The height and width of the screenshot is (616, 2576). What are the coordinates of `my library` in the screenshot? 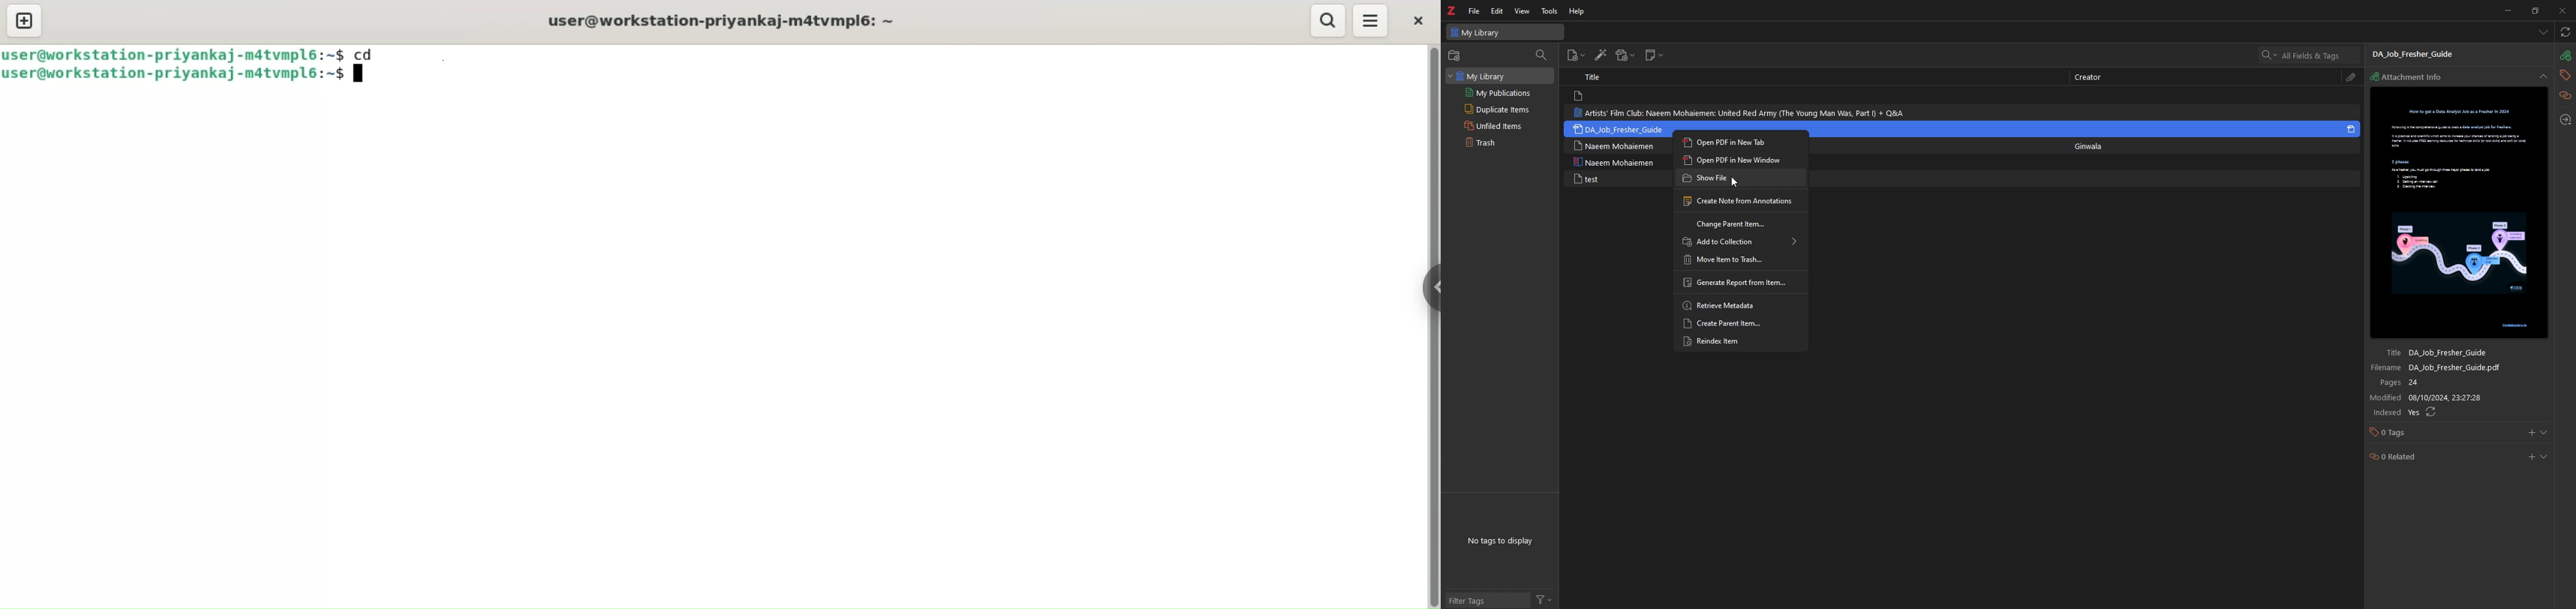 It's located at (1505, 33).